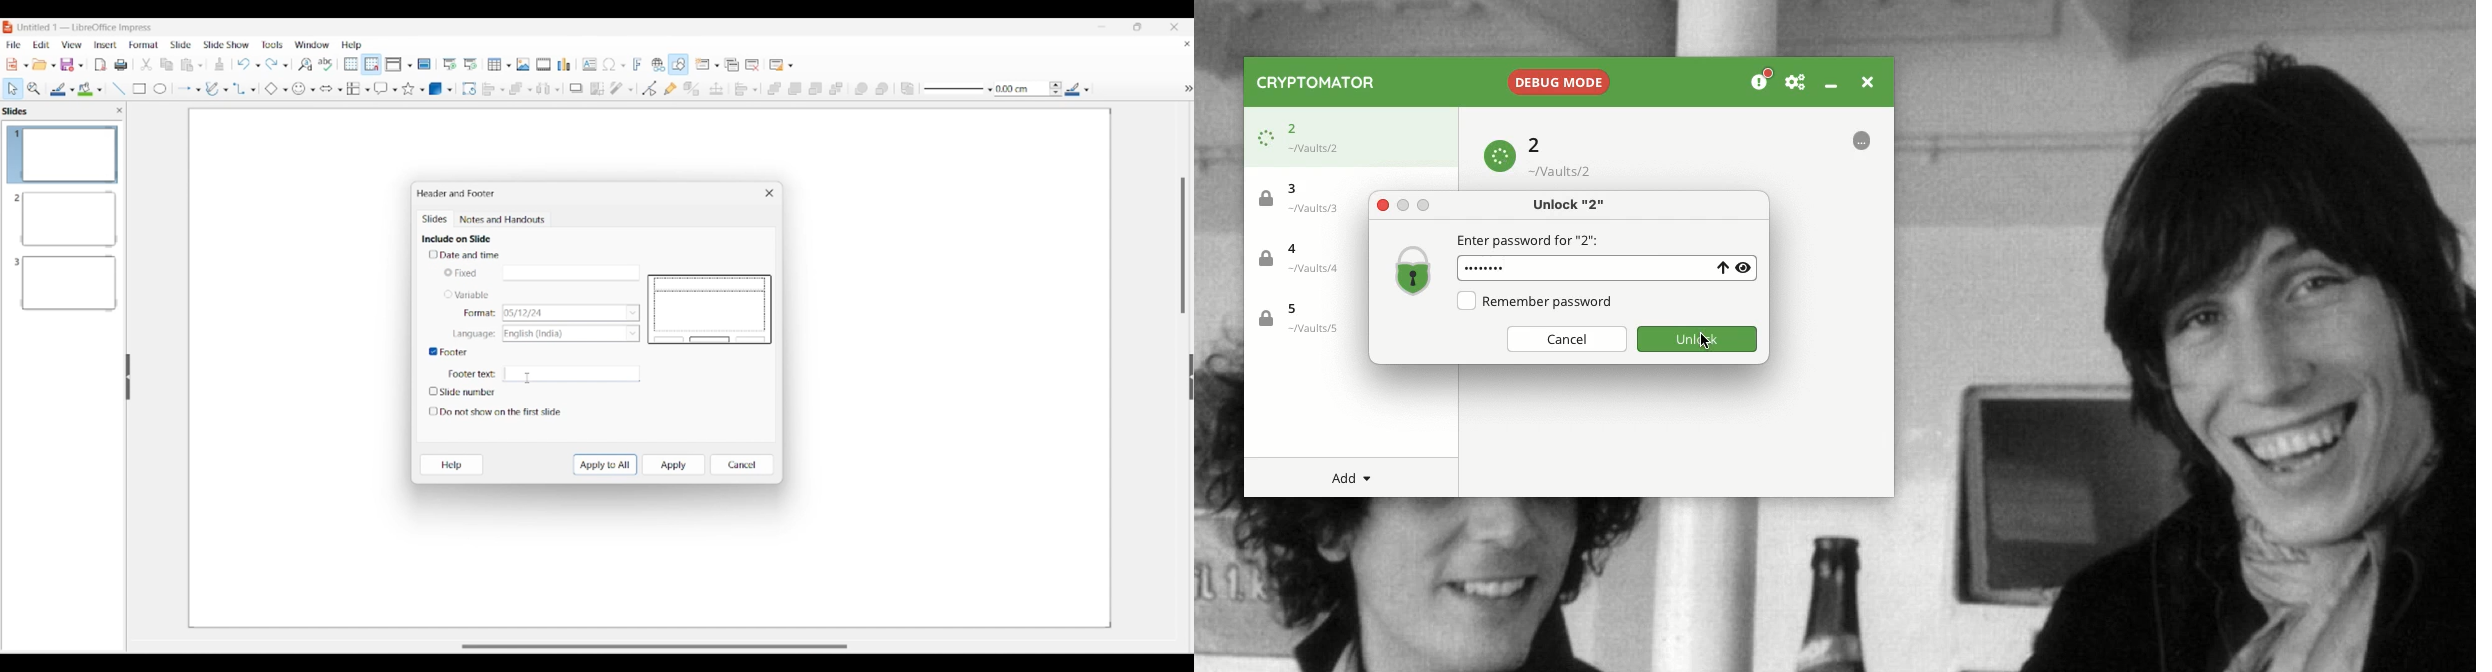 This screenshot has width=2492, height=672. Describe the element at coordinates (605, 465) in the screenshot. I see `Apply to all slides` at that location.